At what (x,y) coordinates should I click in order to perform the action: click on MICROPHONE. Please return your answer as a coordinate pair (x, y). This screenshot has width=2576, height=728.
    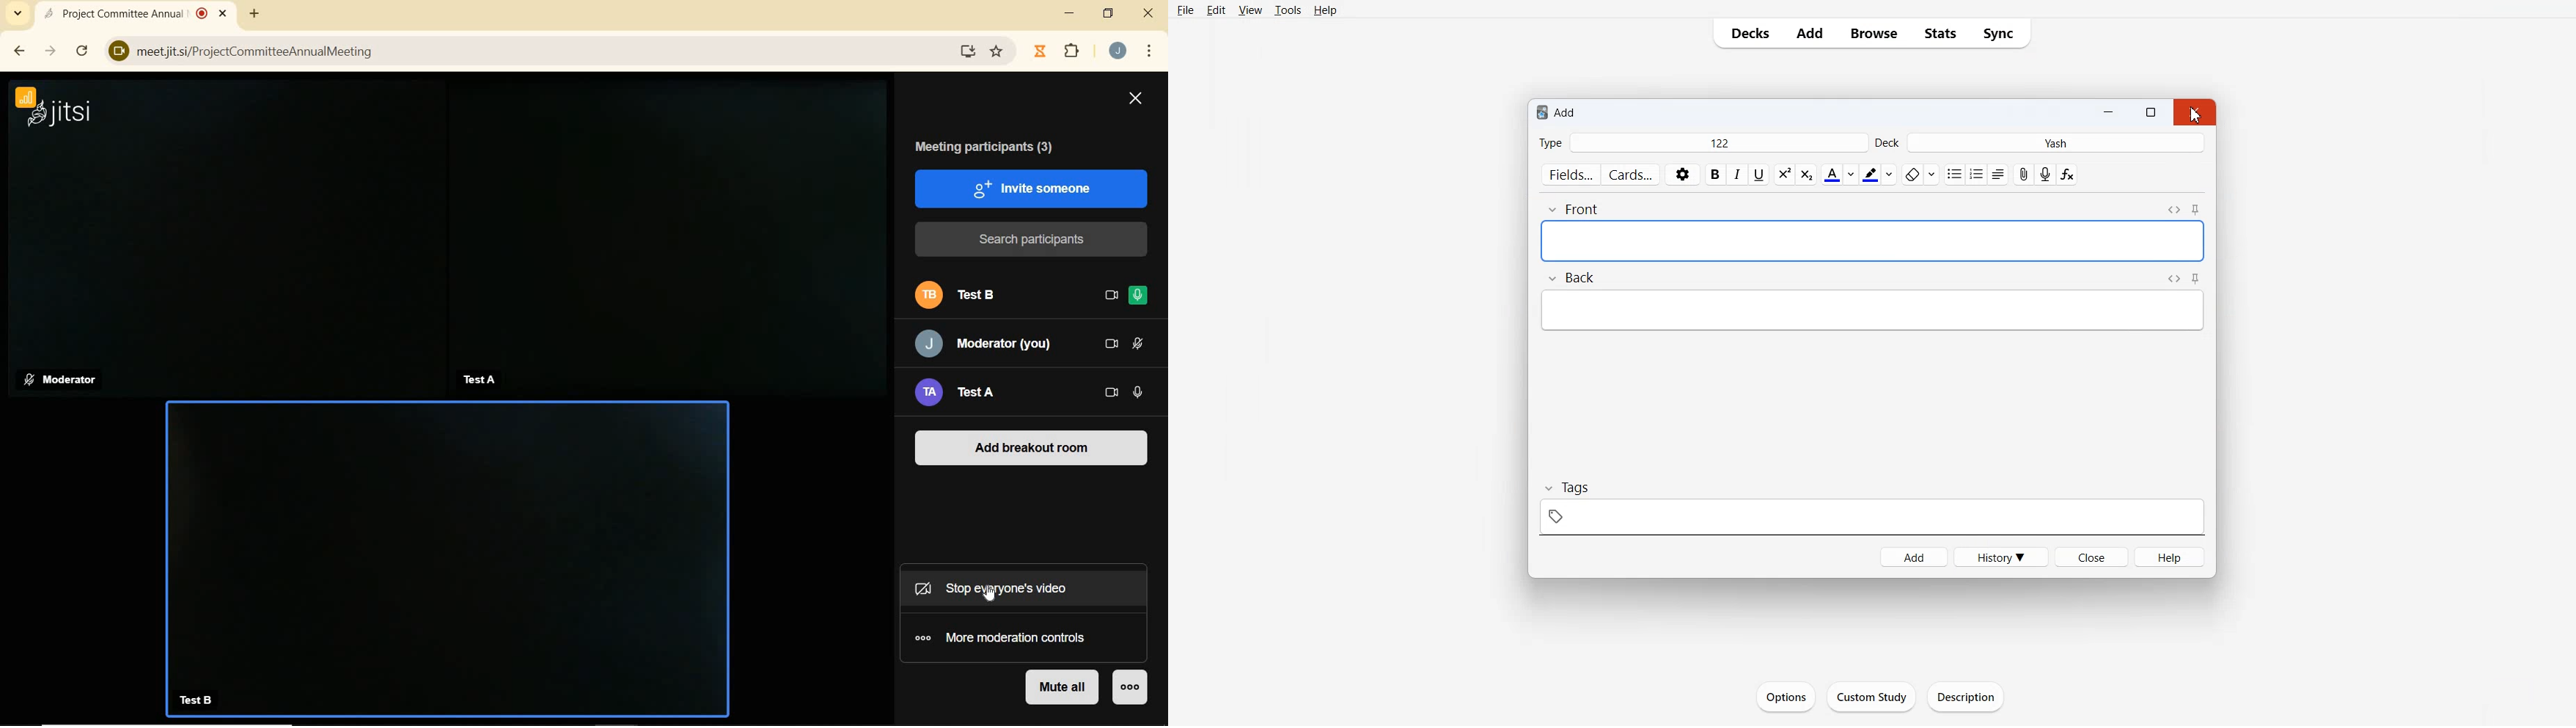
    Looking at the image, I should click on (1137, 297).